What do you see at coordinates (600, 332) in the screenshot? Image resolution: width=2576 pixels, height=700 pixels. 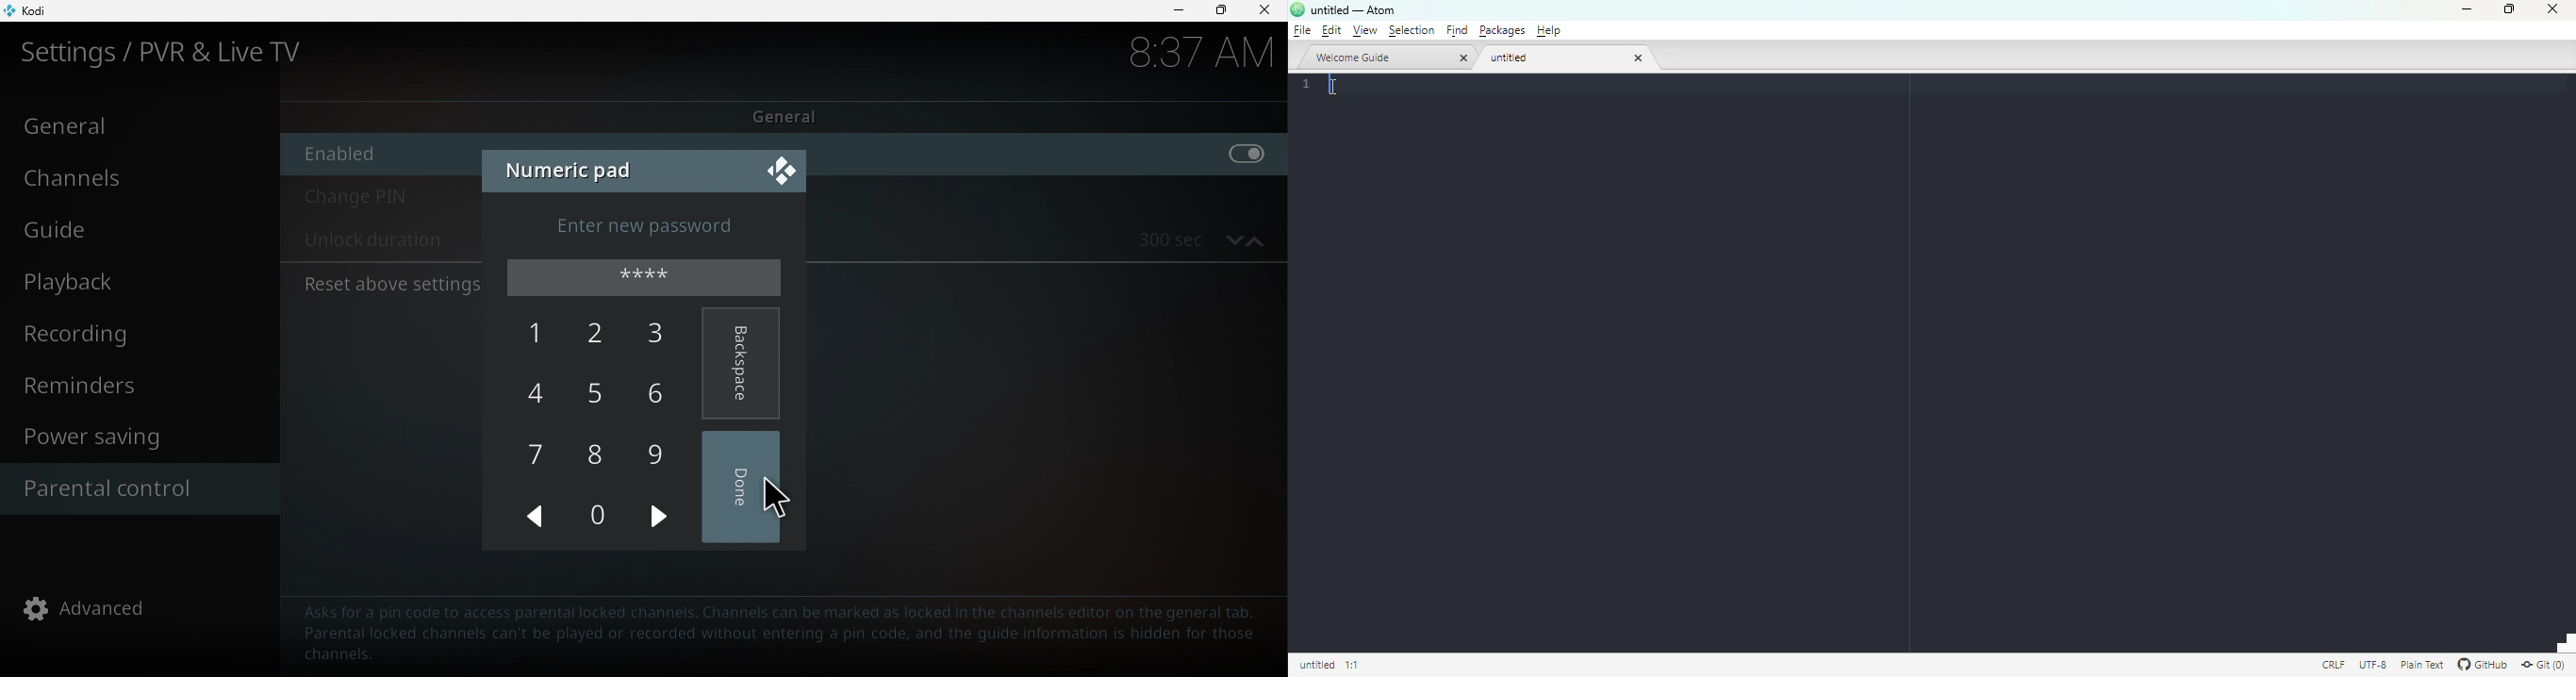 I see `2` at bounding box center [600, 332].